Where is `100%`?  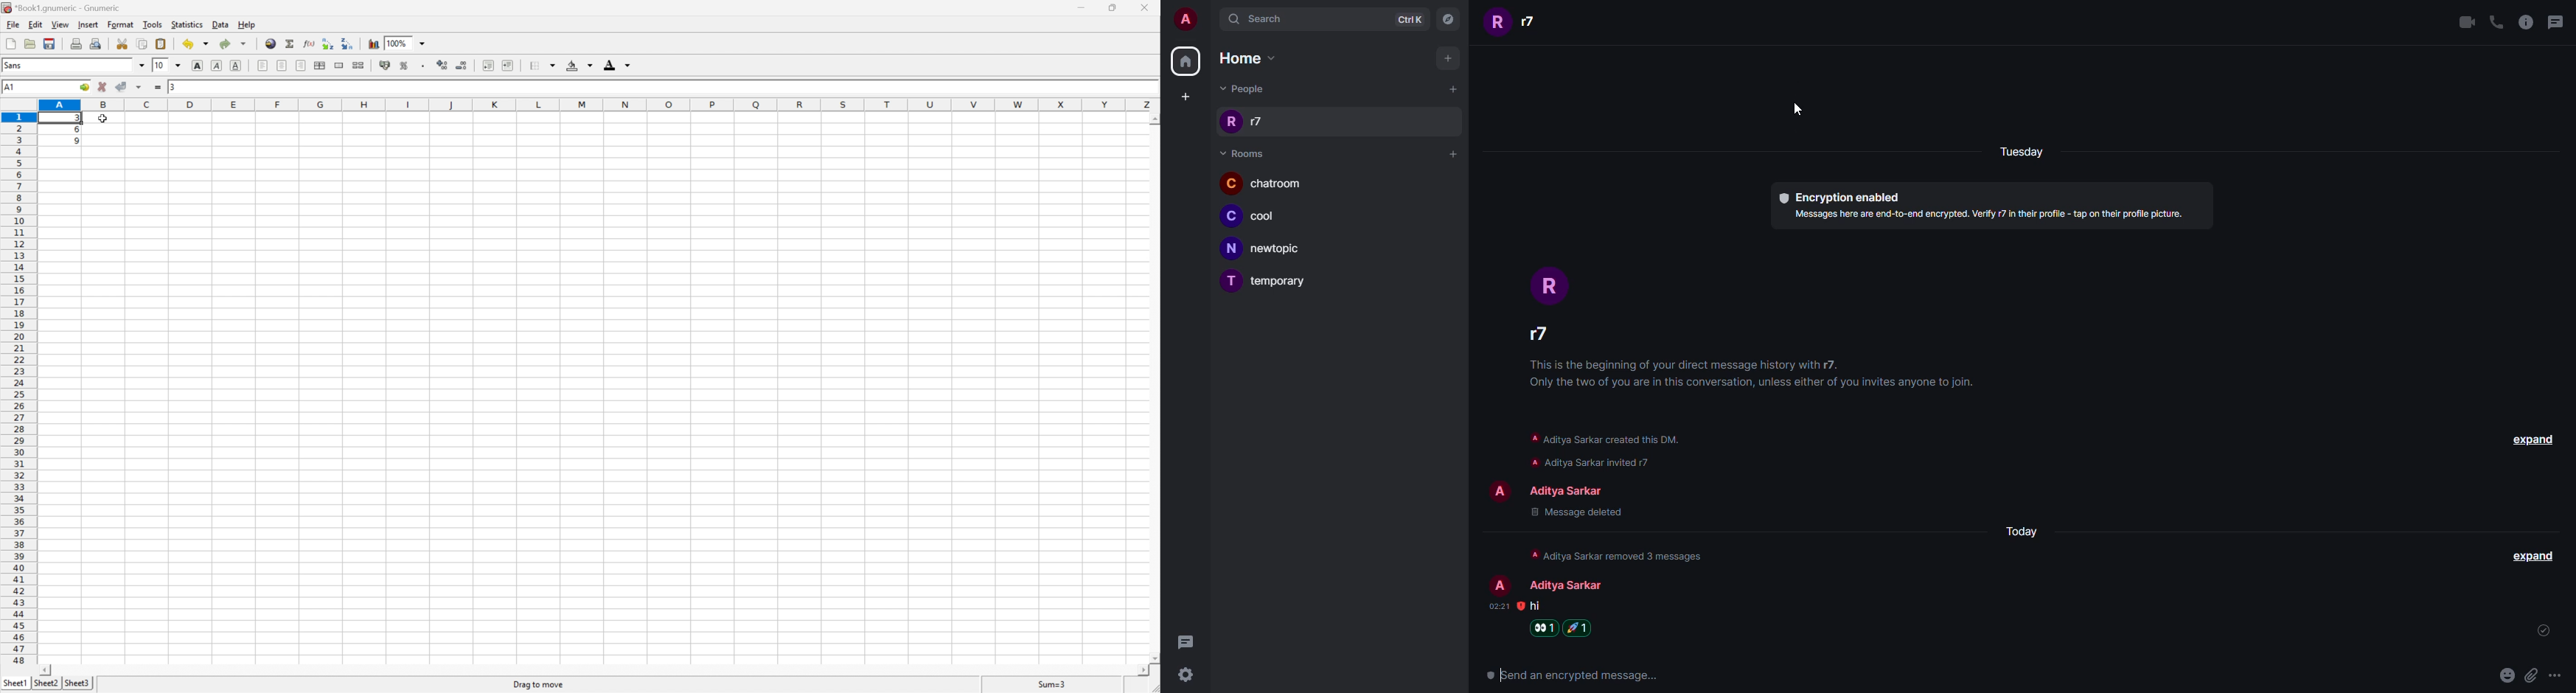
100% is located at coordinates (400, 43).